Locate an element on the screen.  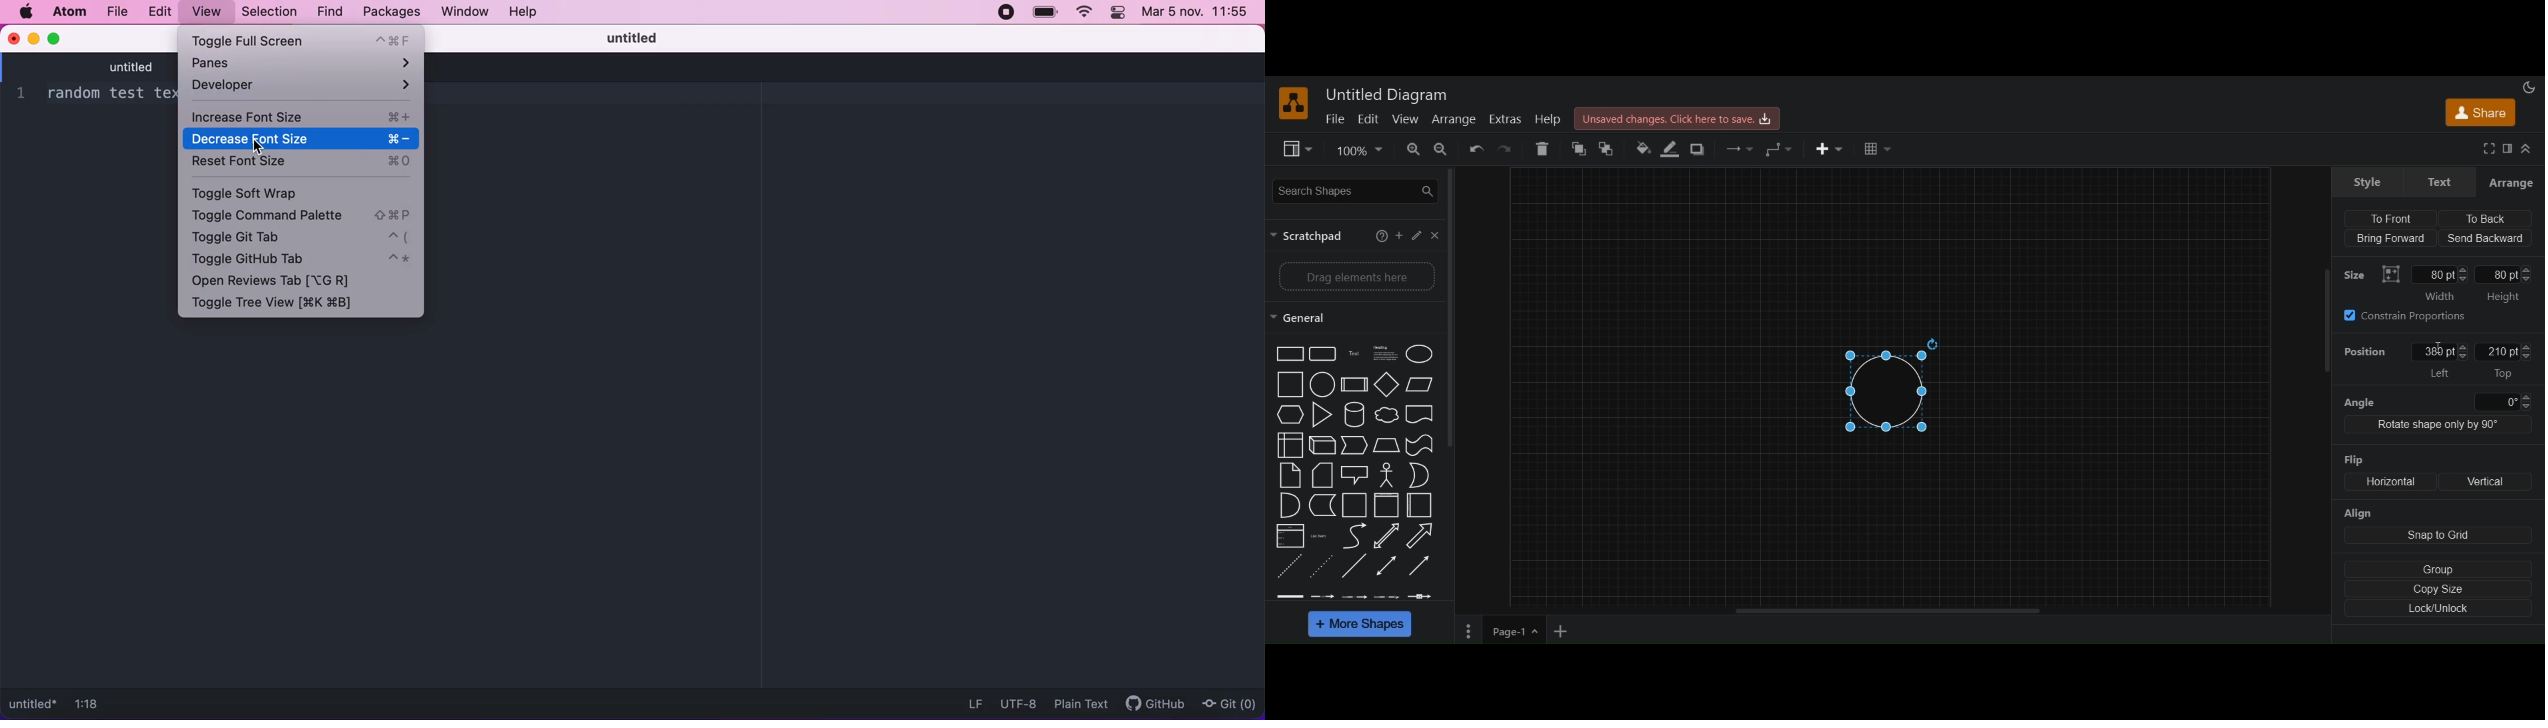
insert page is located at coordinates (1562, 633).